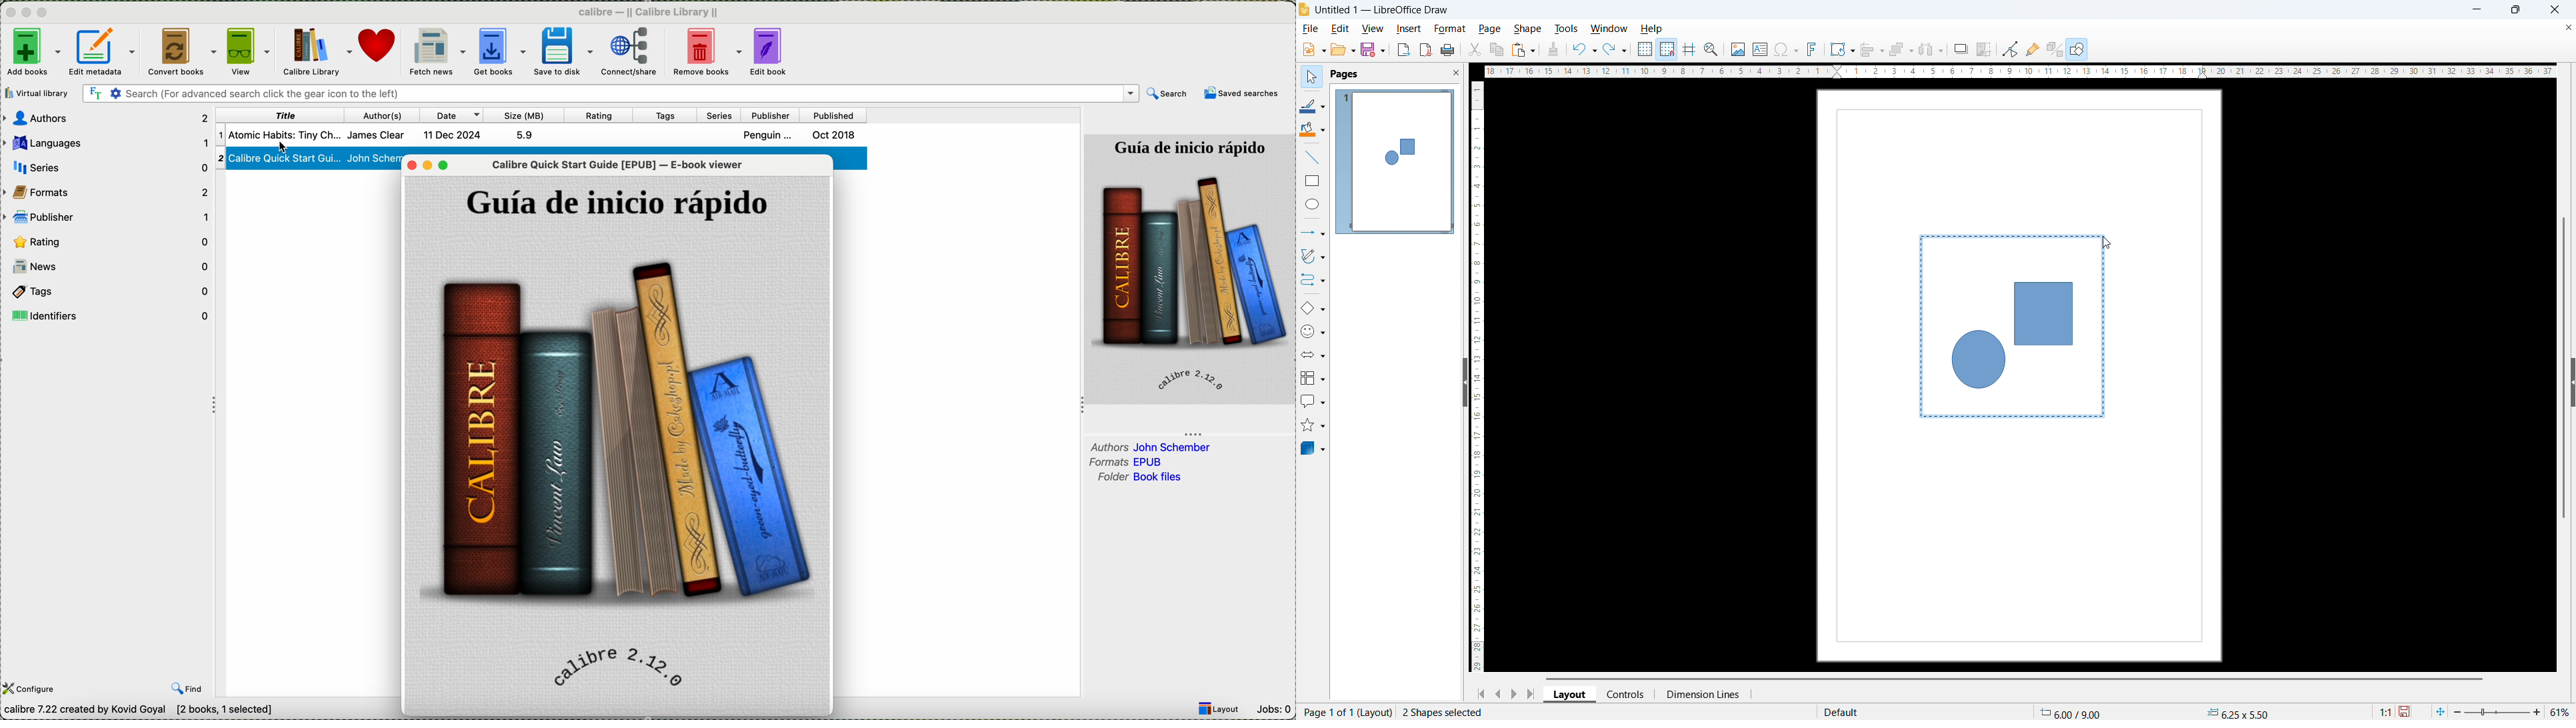 This screenshot has height=728, width=2576. Describe the element at coordinates (110, 316) in the screenshot. I see `identifiers` at that location.